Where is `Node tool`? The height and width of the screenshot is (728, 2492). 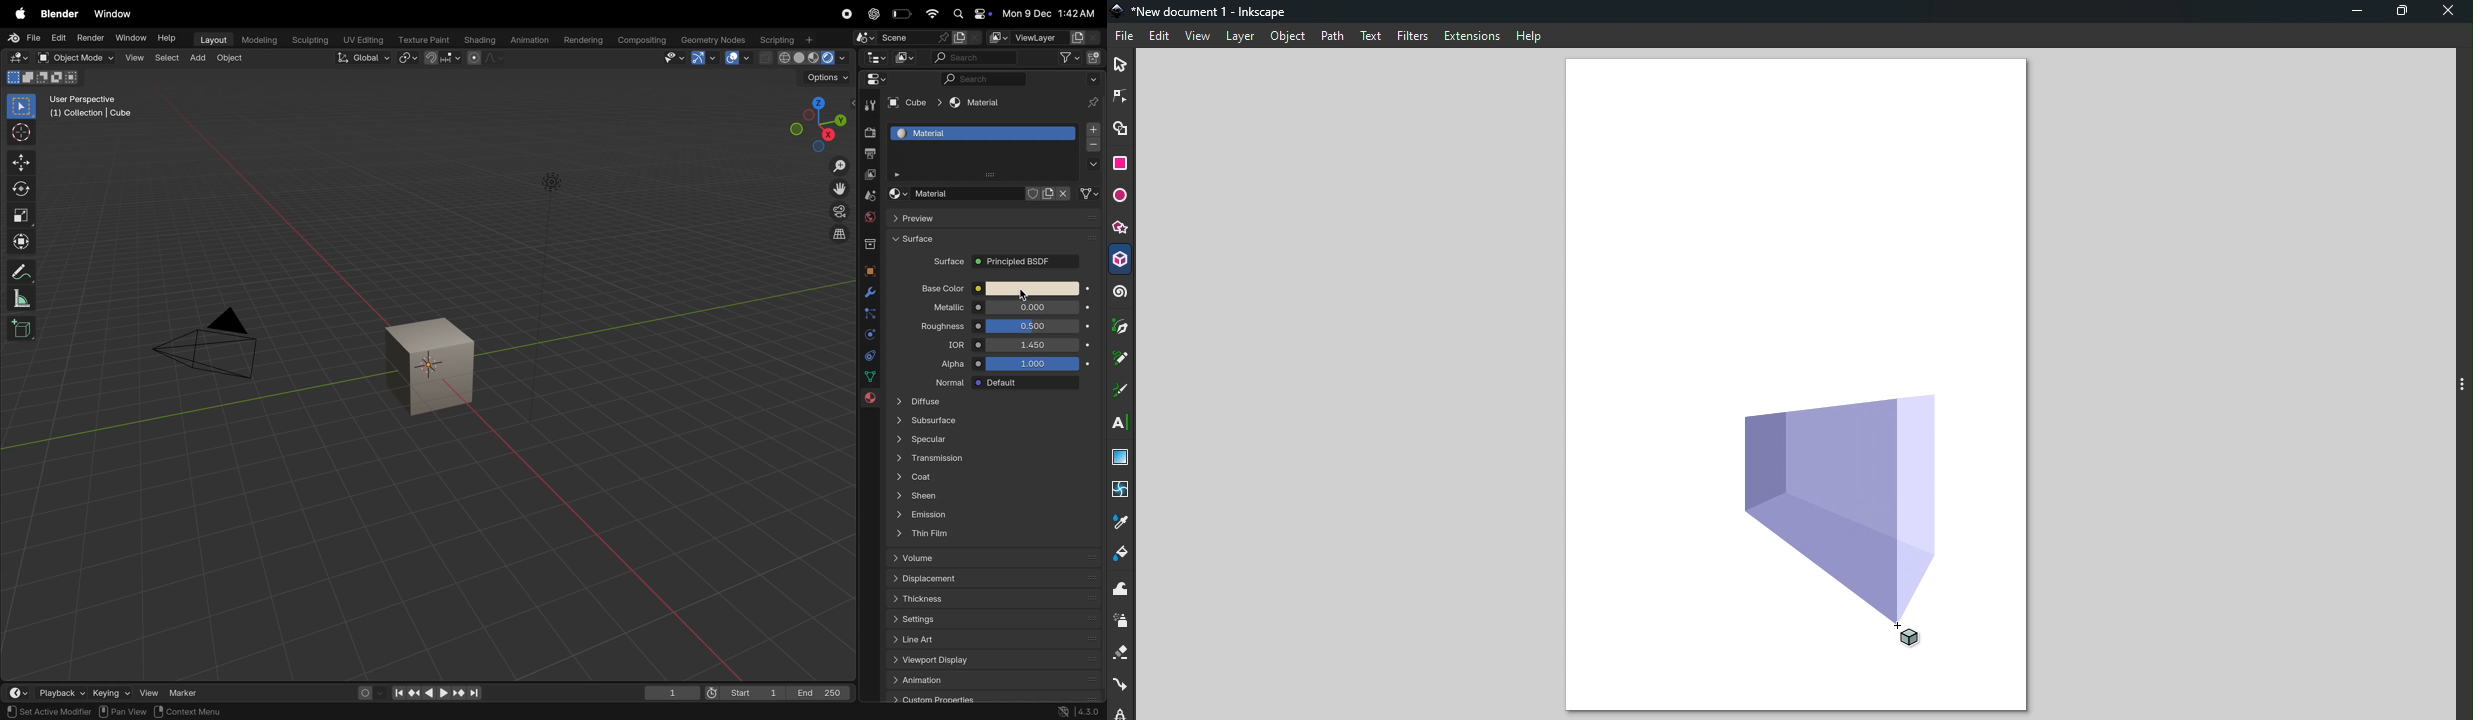
Node tool is located at coordinates (1121, 98).